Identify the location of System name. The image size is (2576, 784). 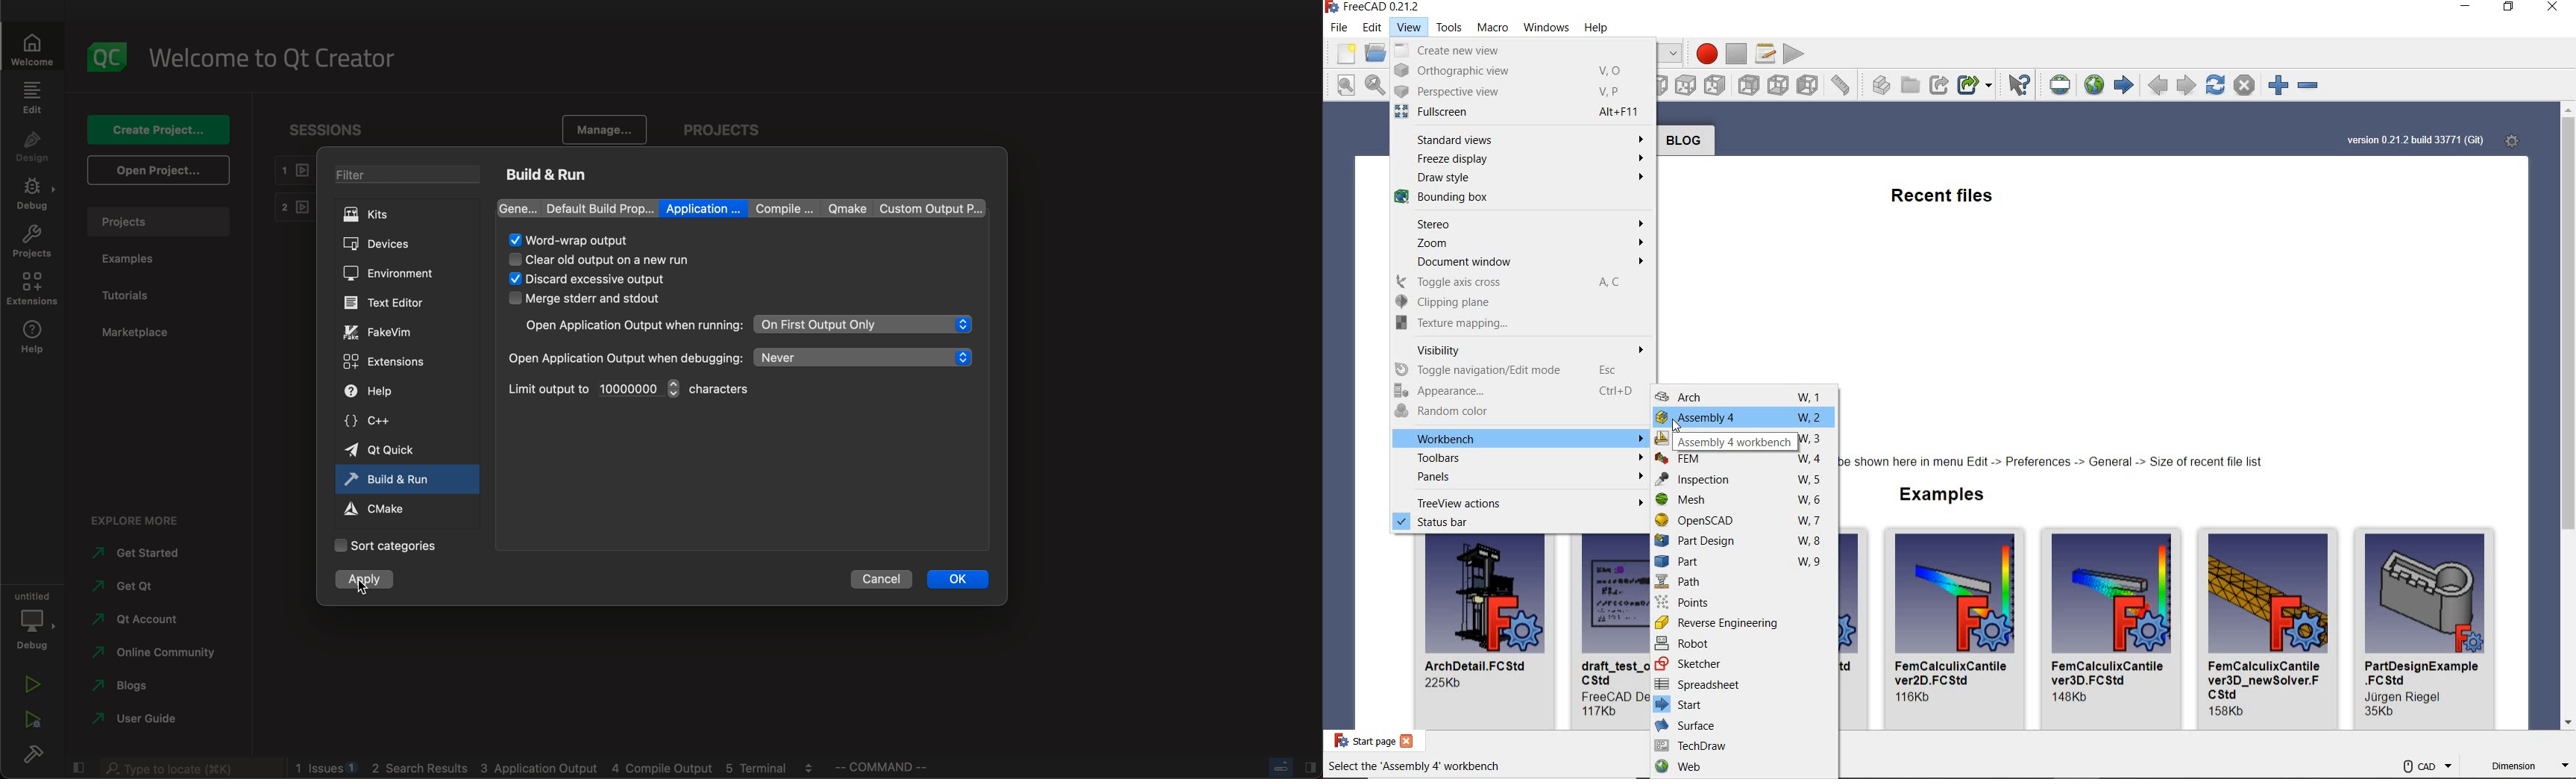
(1373, 9).